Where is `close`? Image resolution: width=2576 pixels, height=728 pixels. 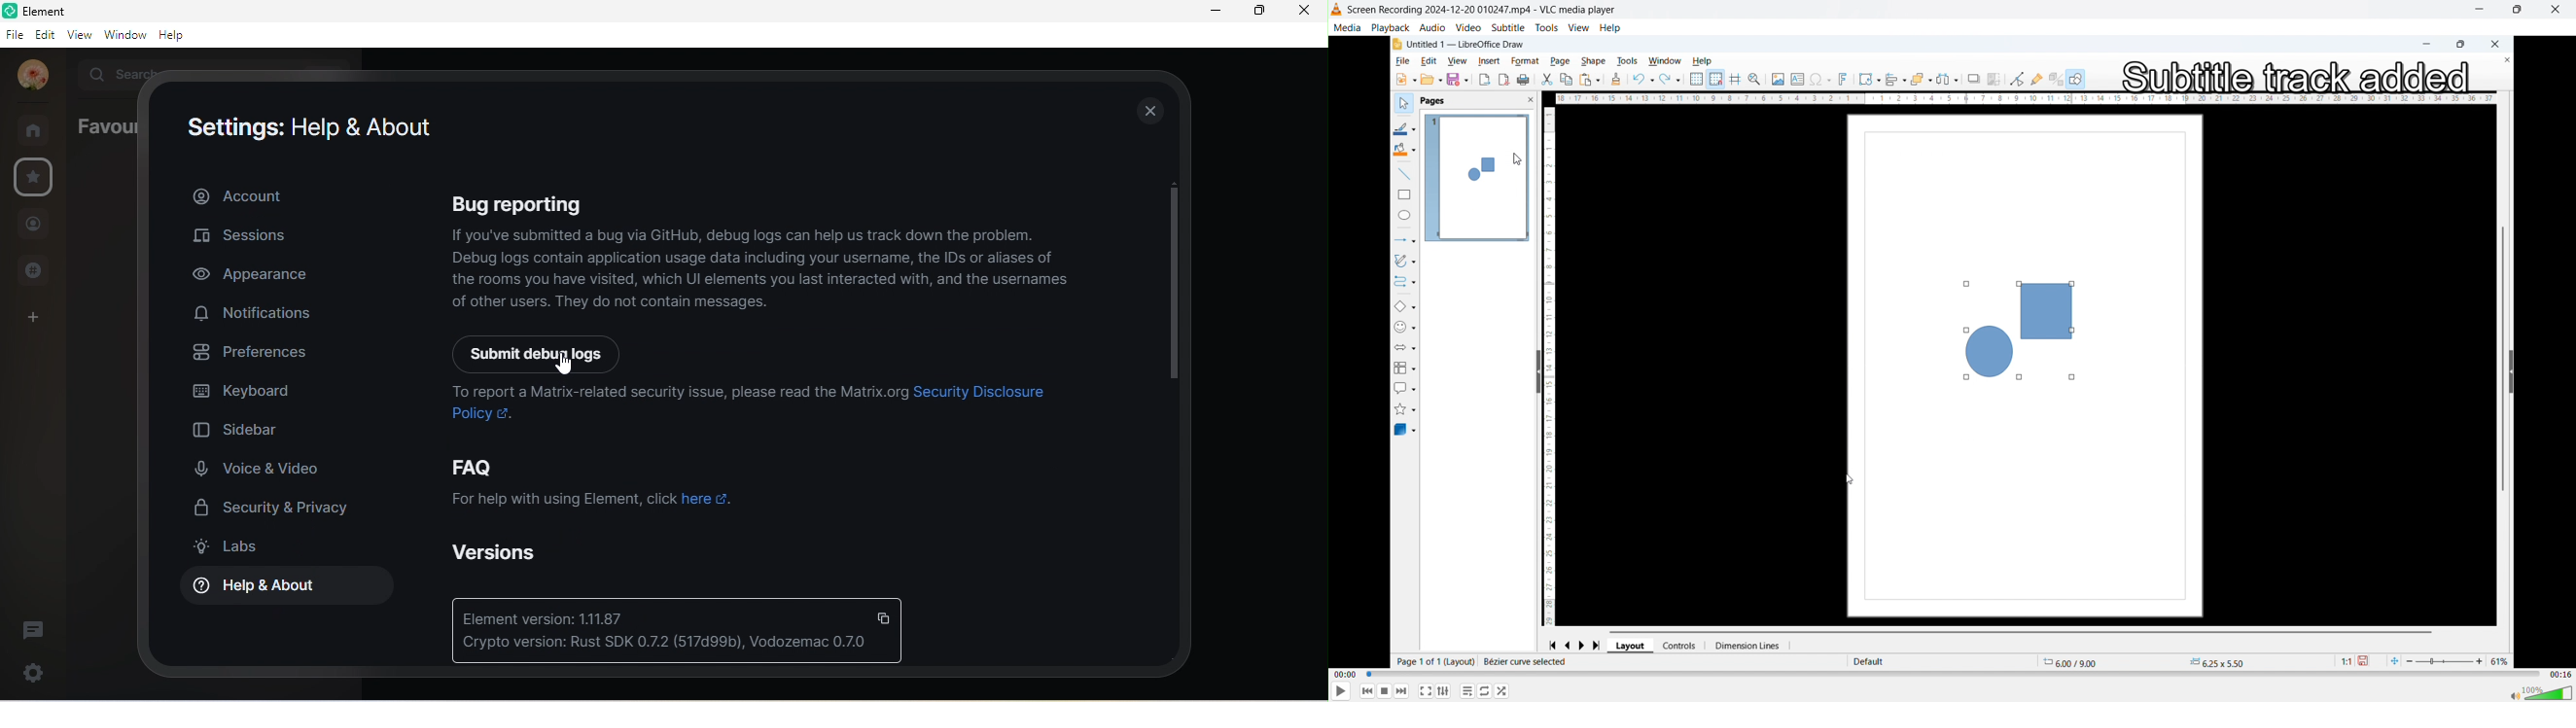 close is located at coordinates (2502, 60).